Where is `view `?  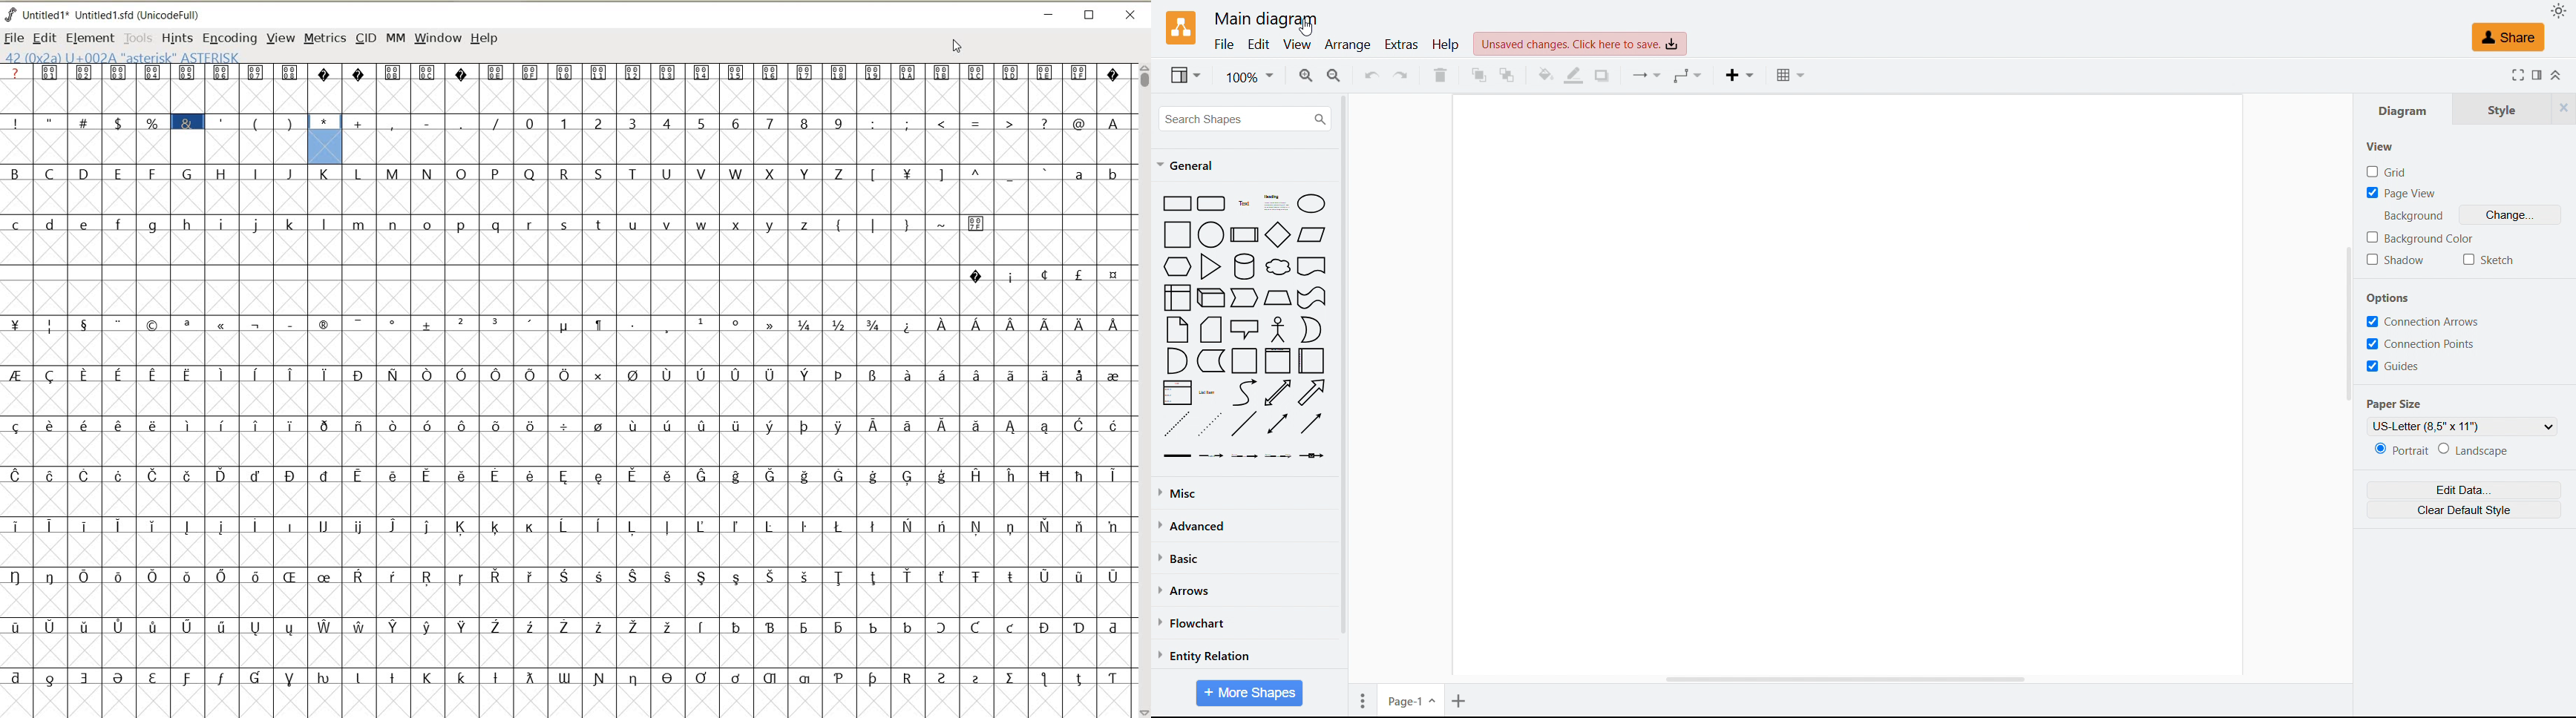 view  is located at coordinates (1296, 45).